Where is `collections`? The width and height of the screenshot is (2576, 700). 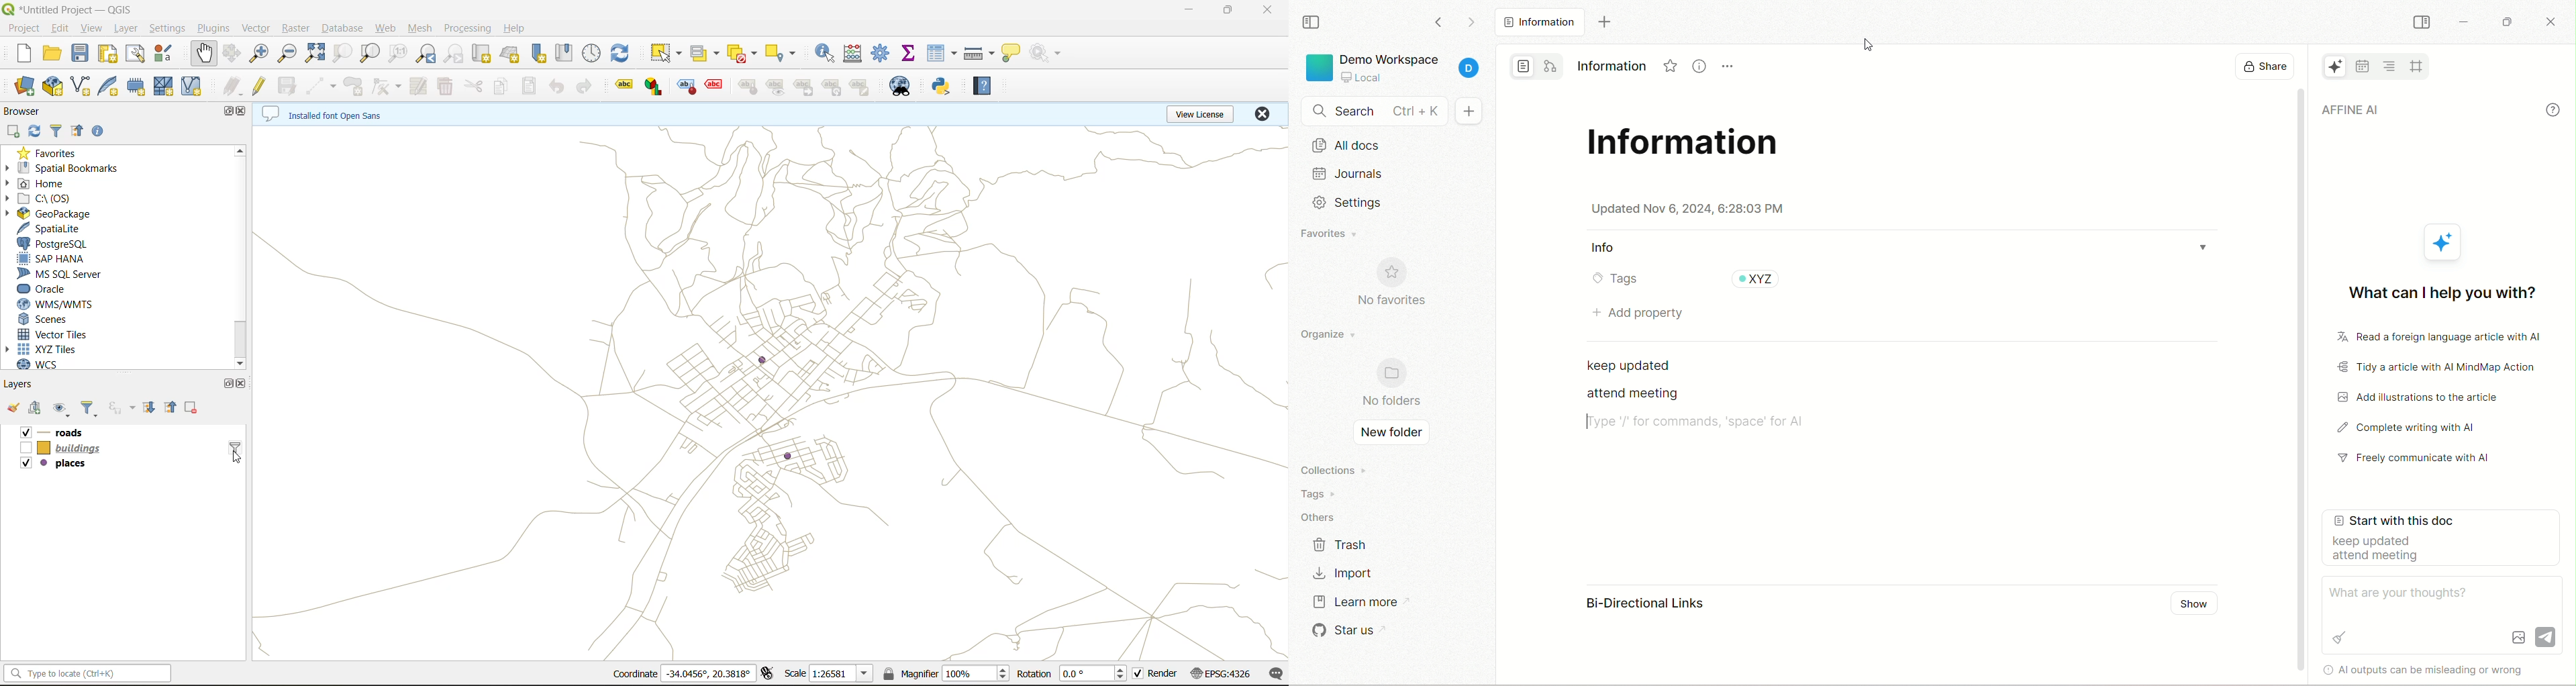
collections is located at coordinates (1330, 469).